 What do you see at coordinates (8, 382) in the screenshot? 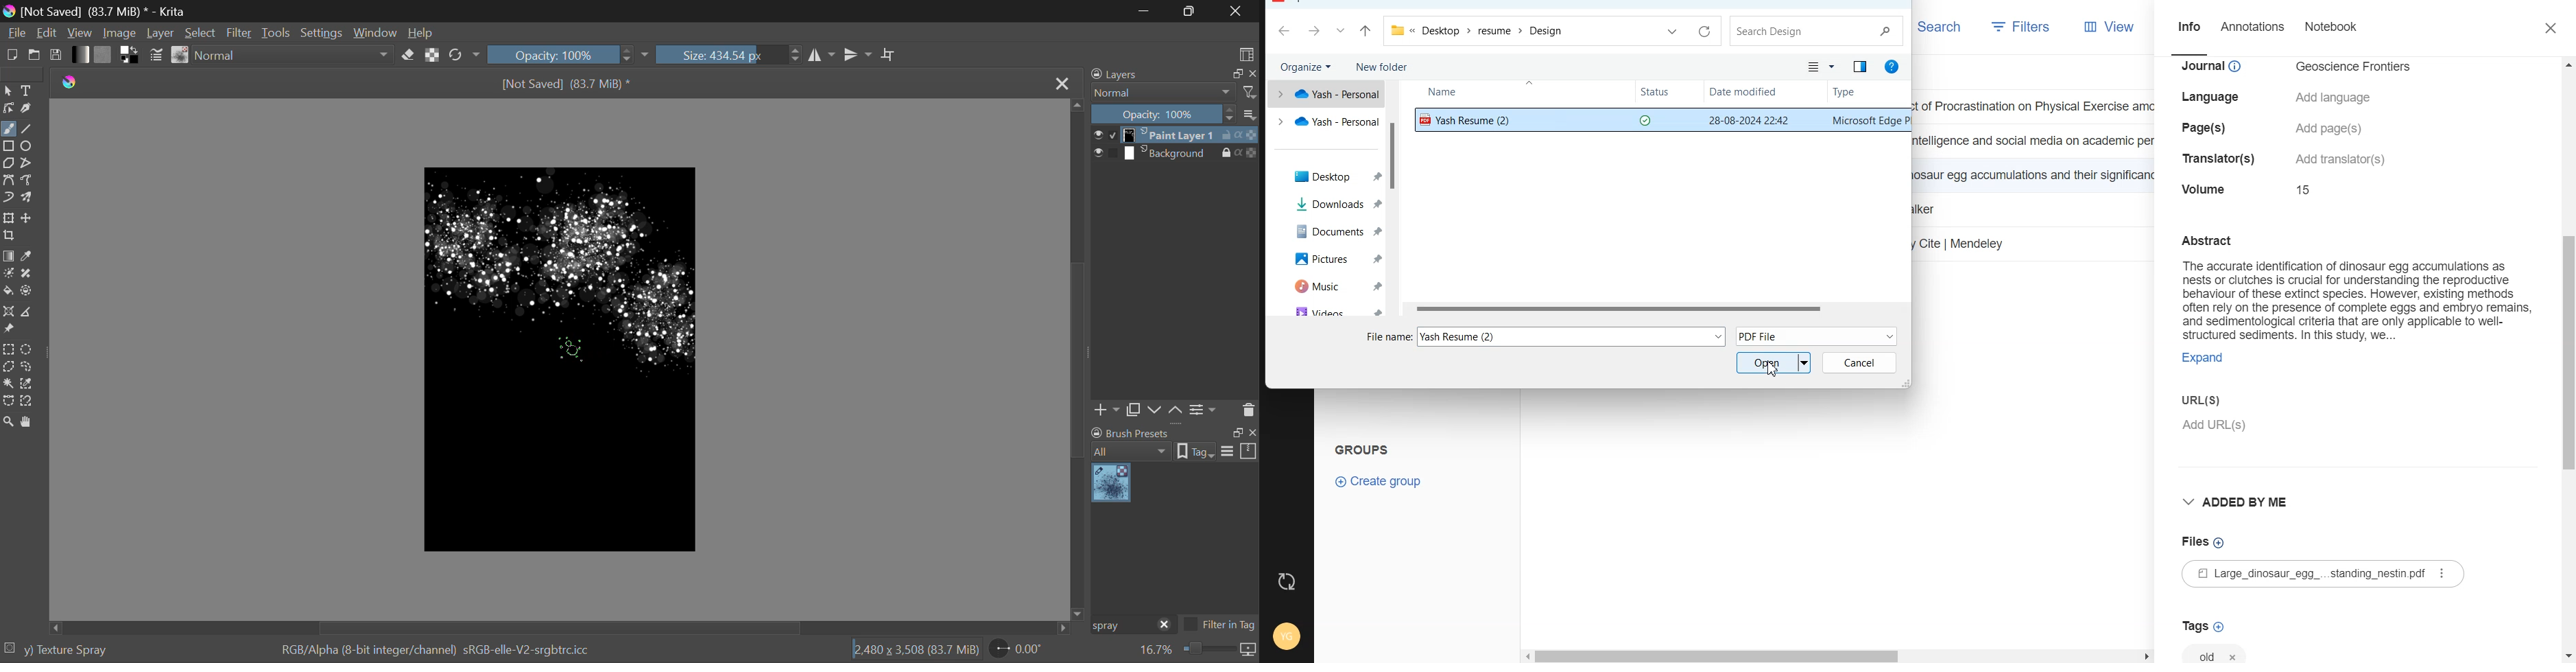
I see `Continuous Fill` at bounding box center [8, 382].